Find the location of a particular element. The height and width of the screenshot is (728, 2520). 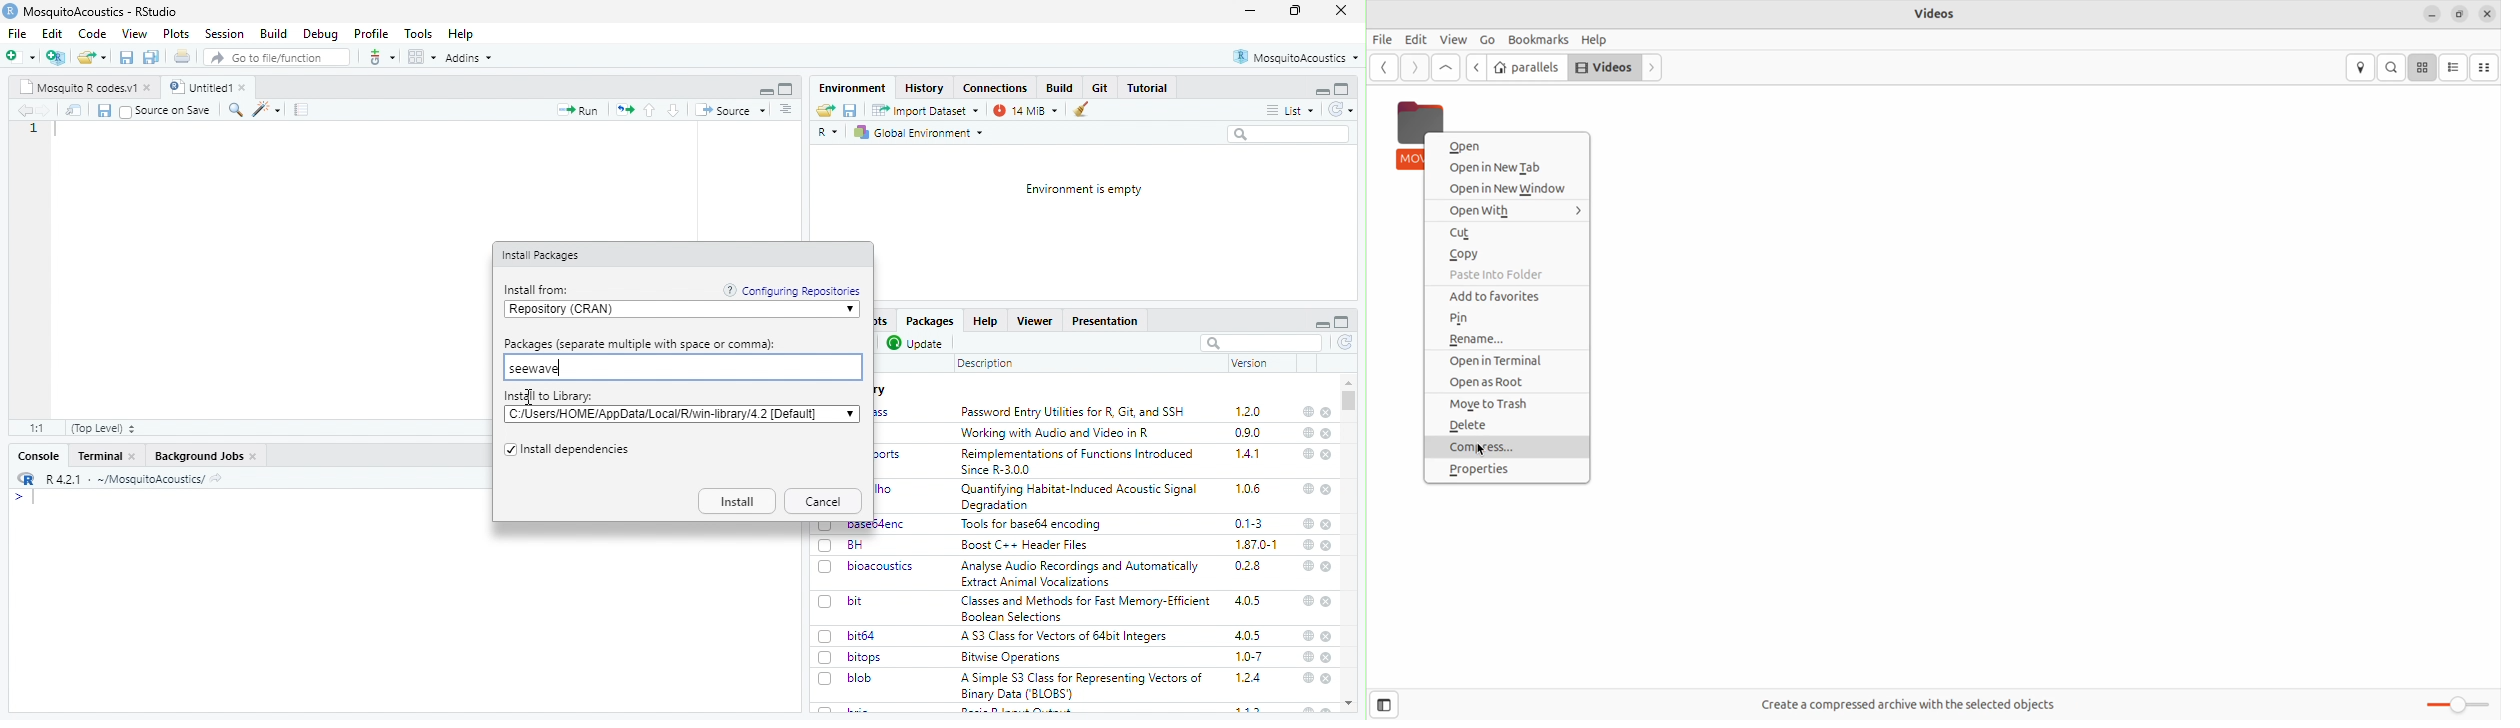

View is located at coordinates (136, 34).